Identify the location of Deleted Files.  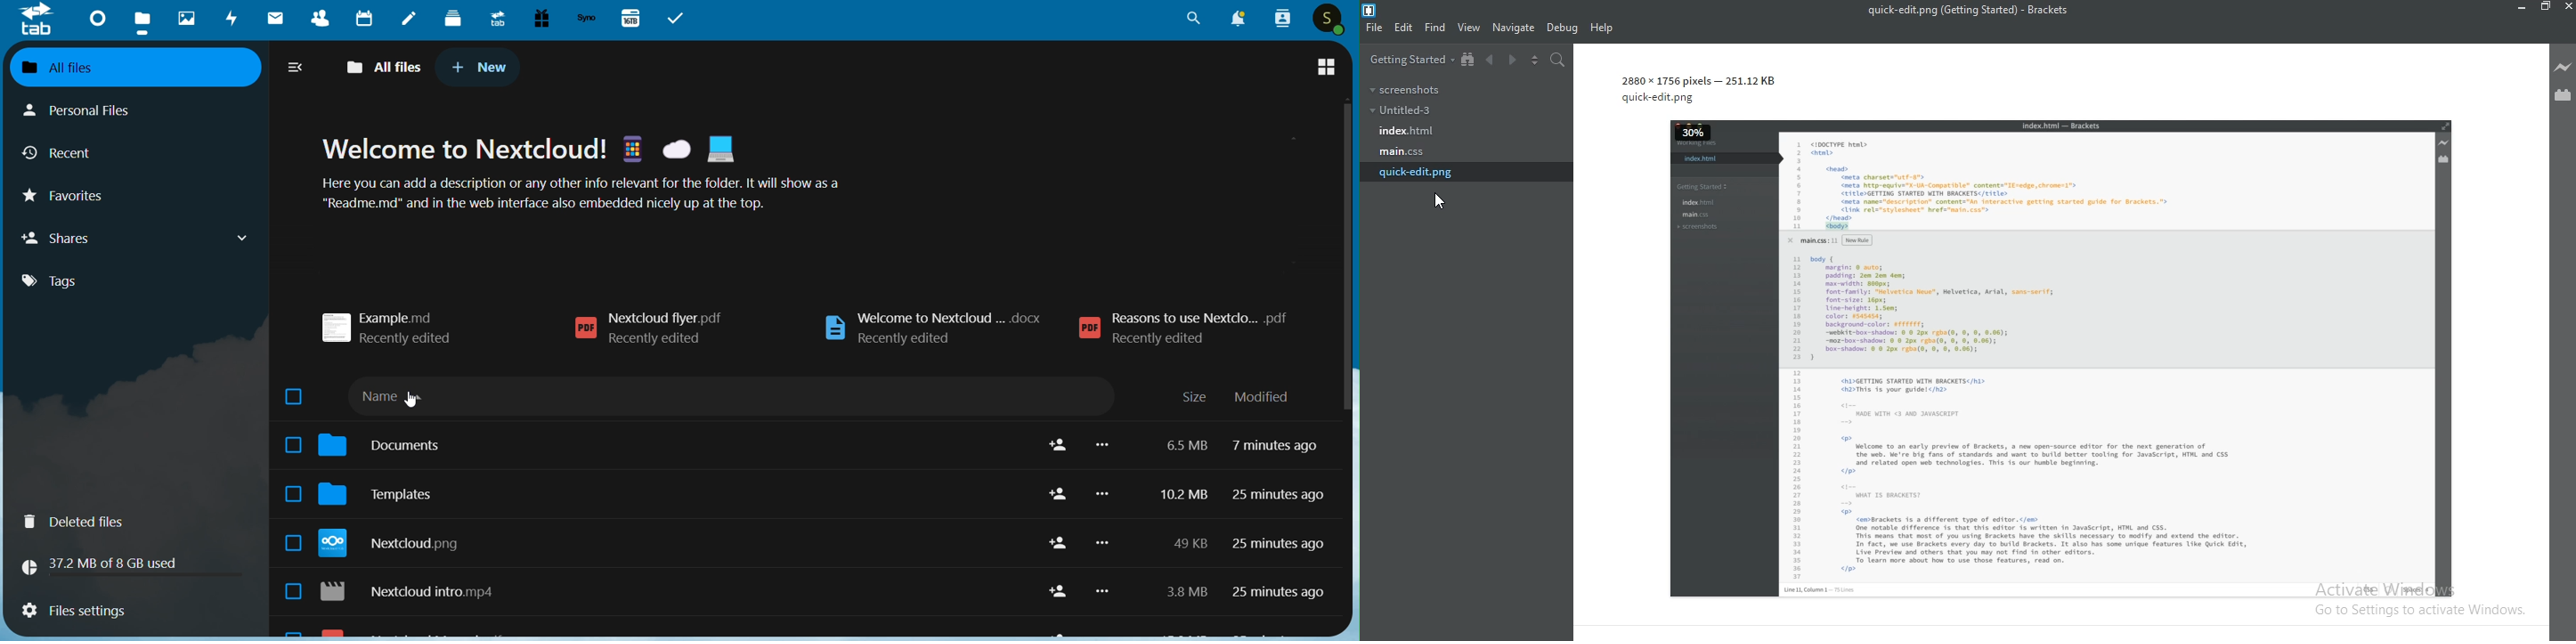
(84, 522).